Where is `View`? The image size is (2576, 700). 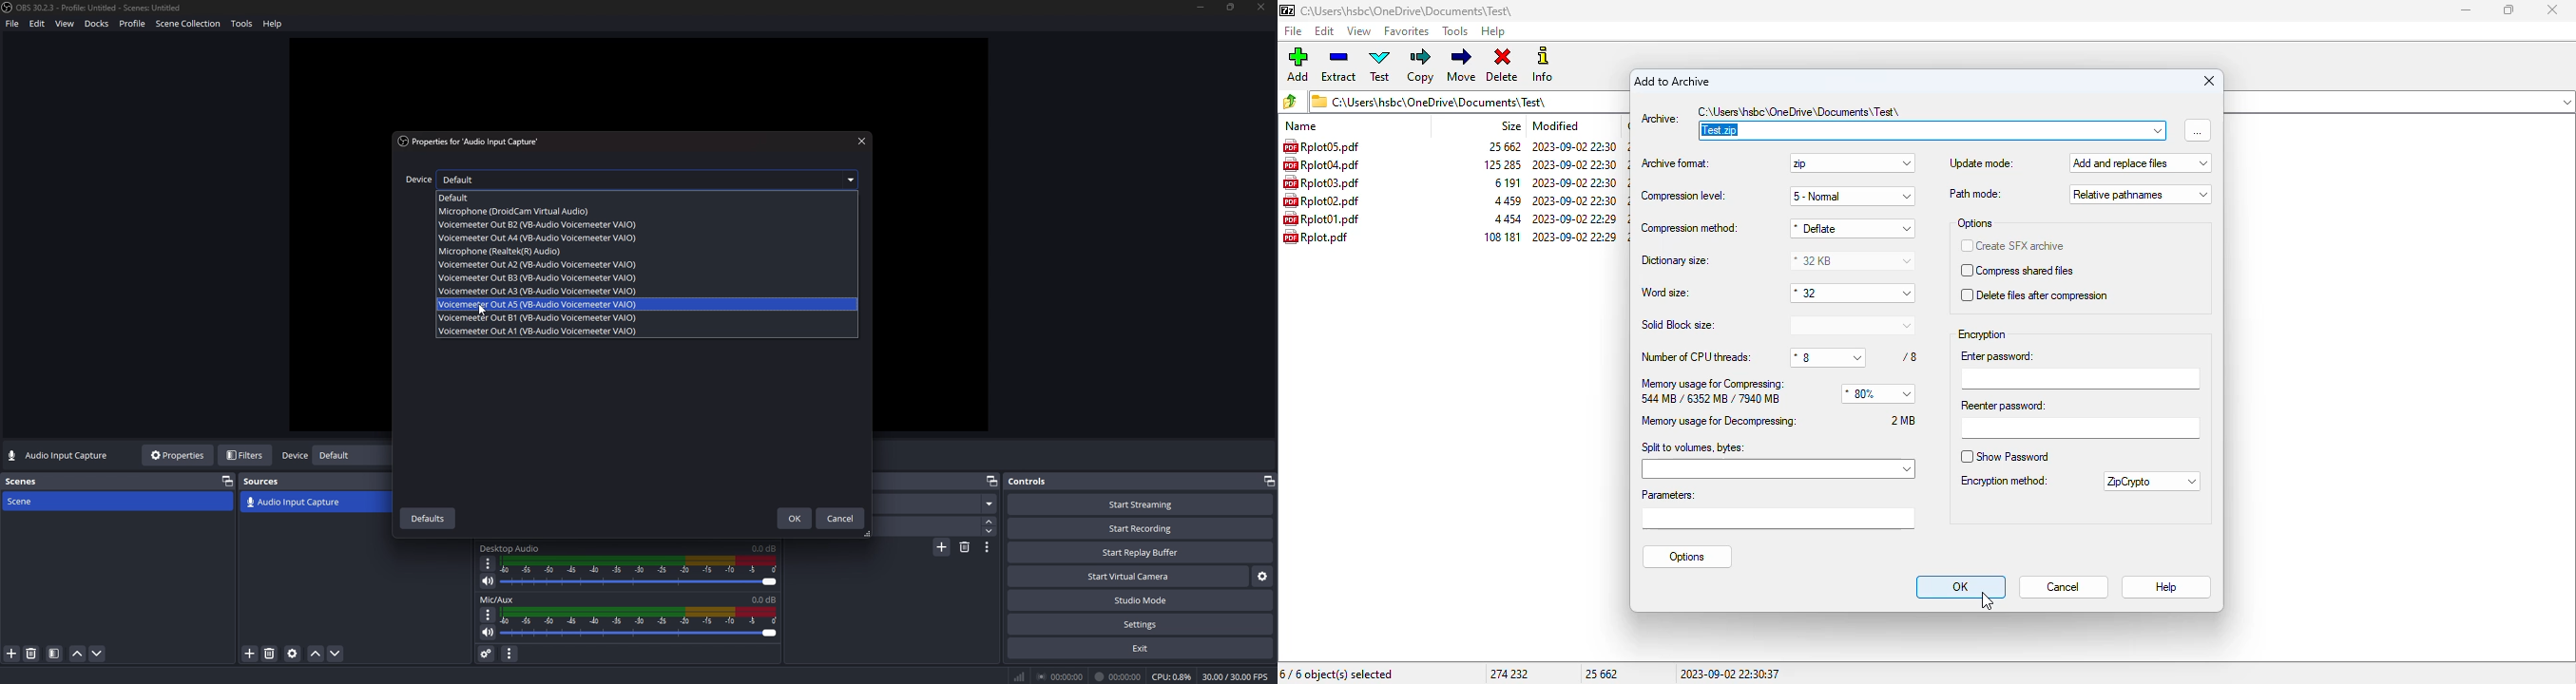 View is located at coordinates (66, 24).